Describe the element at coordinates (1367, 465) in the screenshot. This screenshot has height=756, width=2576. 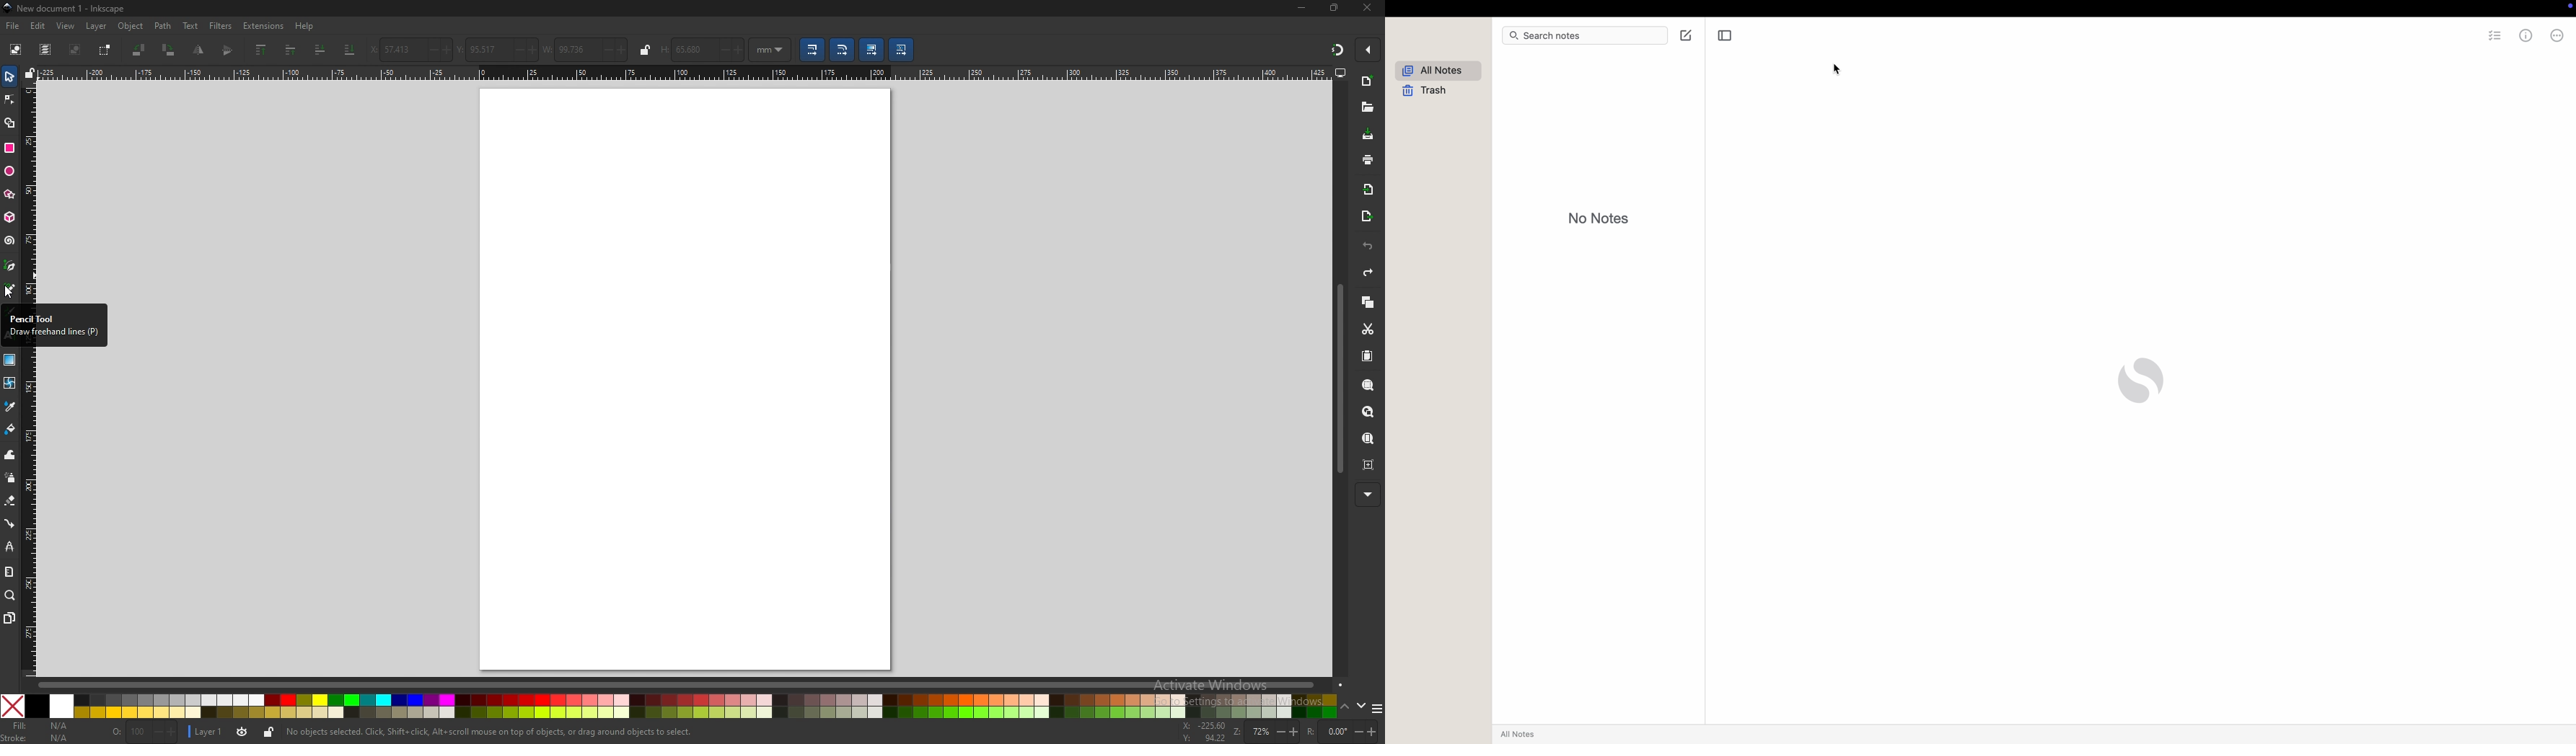
I see `zoom centre page` at that location.